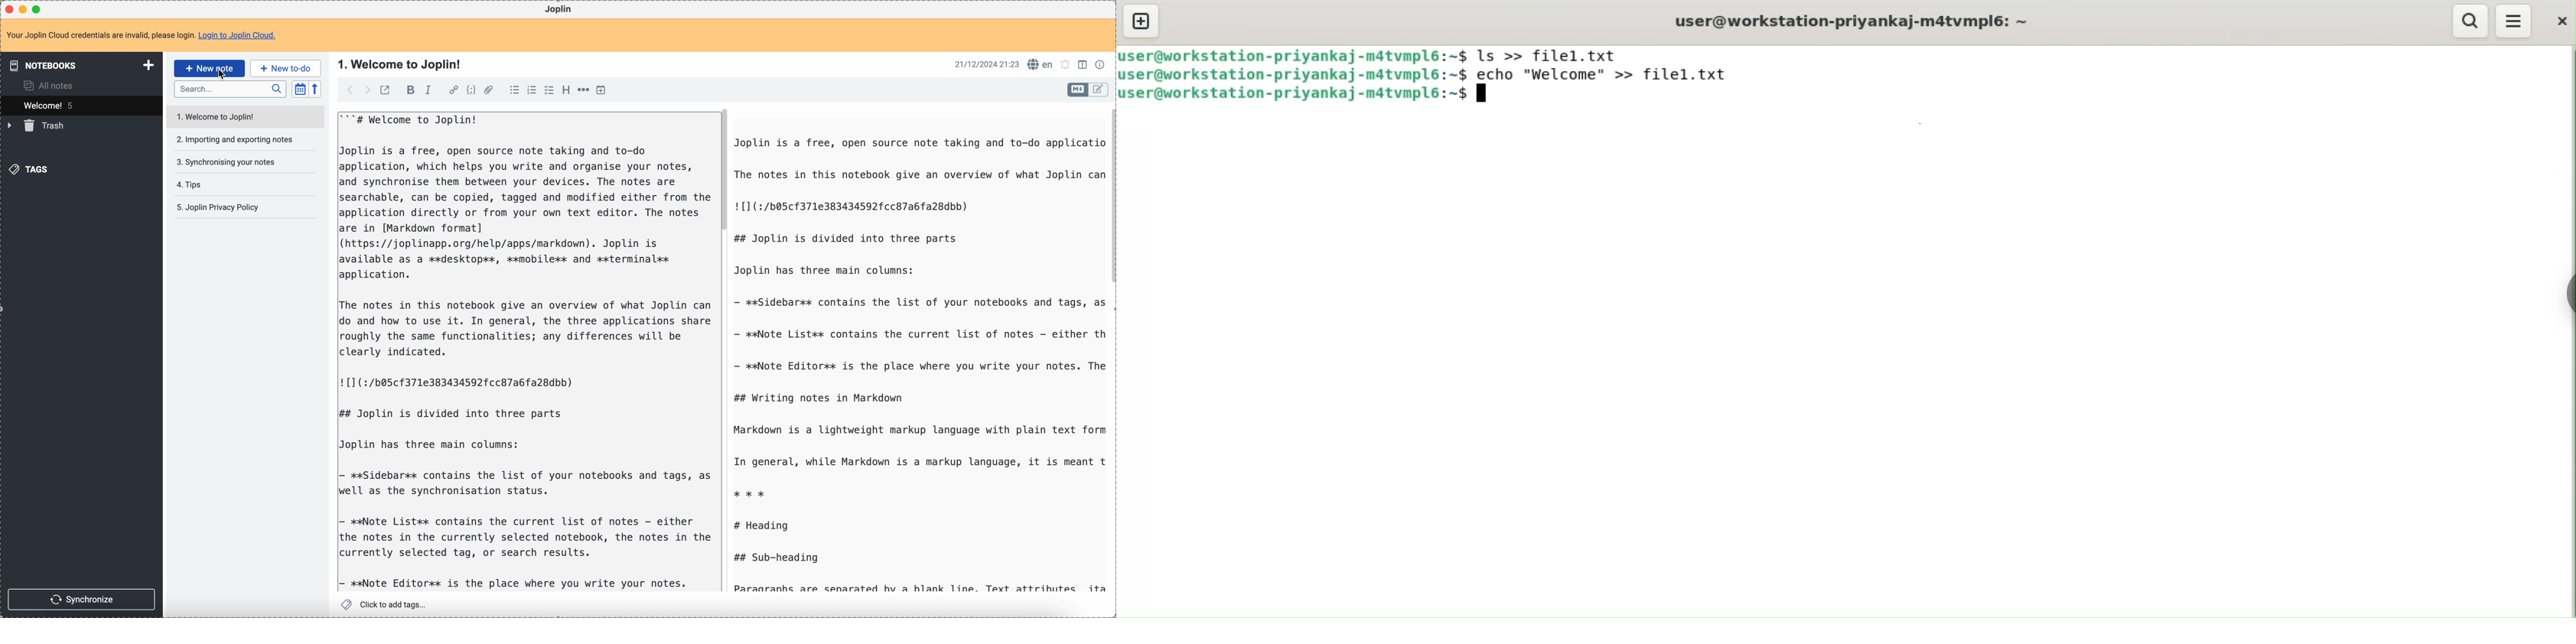 The image size is (2576, 644). I want to click on heading, so click(566, 89).